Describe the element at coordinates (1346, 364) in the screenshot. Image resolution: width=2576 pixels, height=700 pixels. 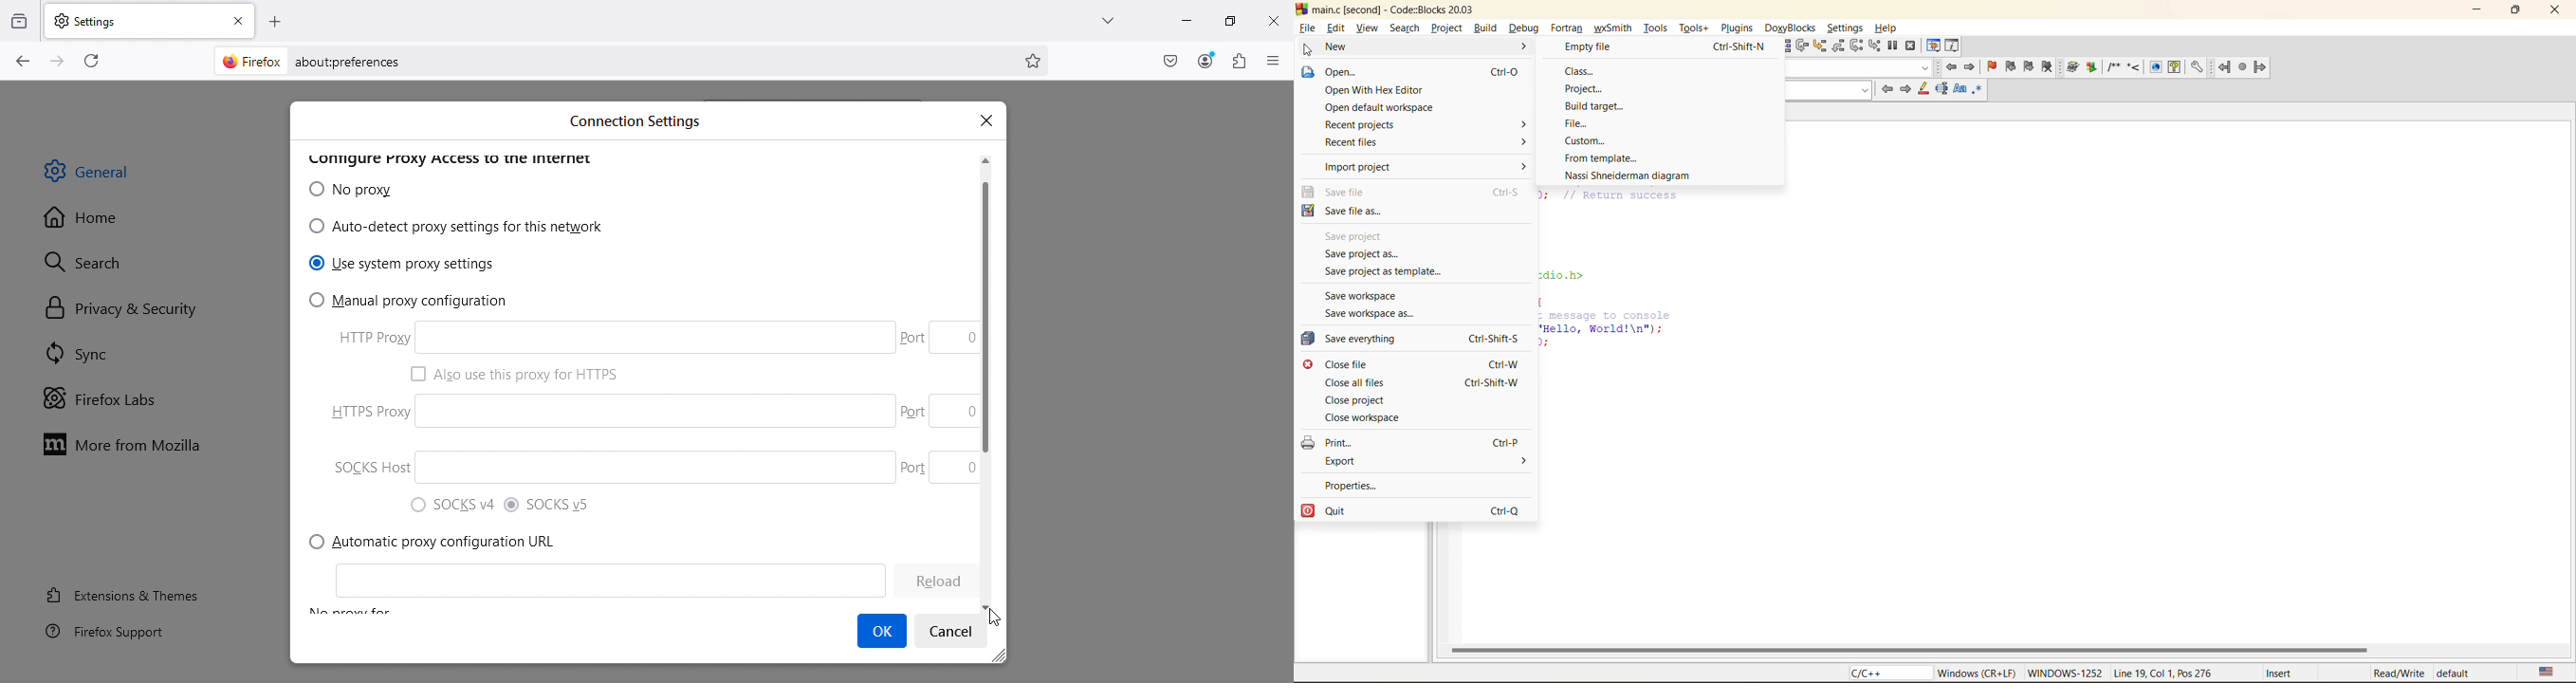
I see `close file` at that location.